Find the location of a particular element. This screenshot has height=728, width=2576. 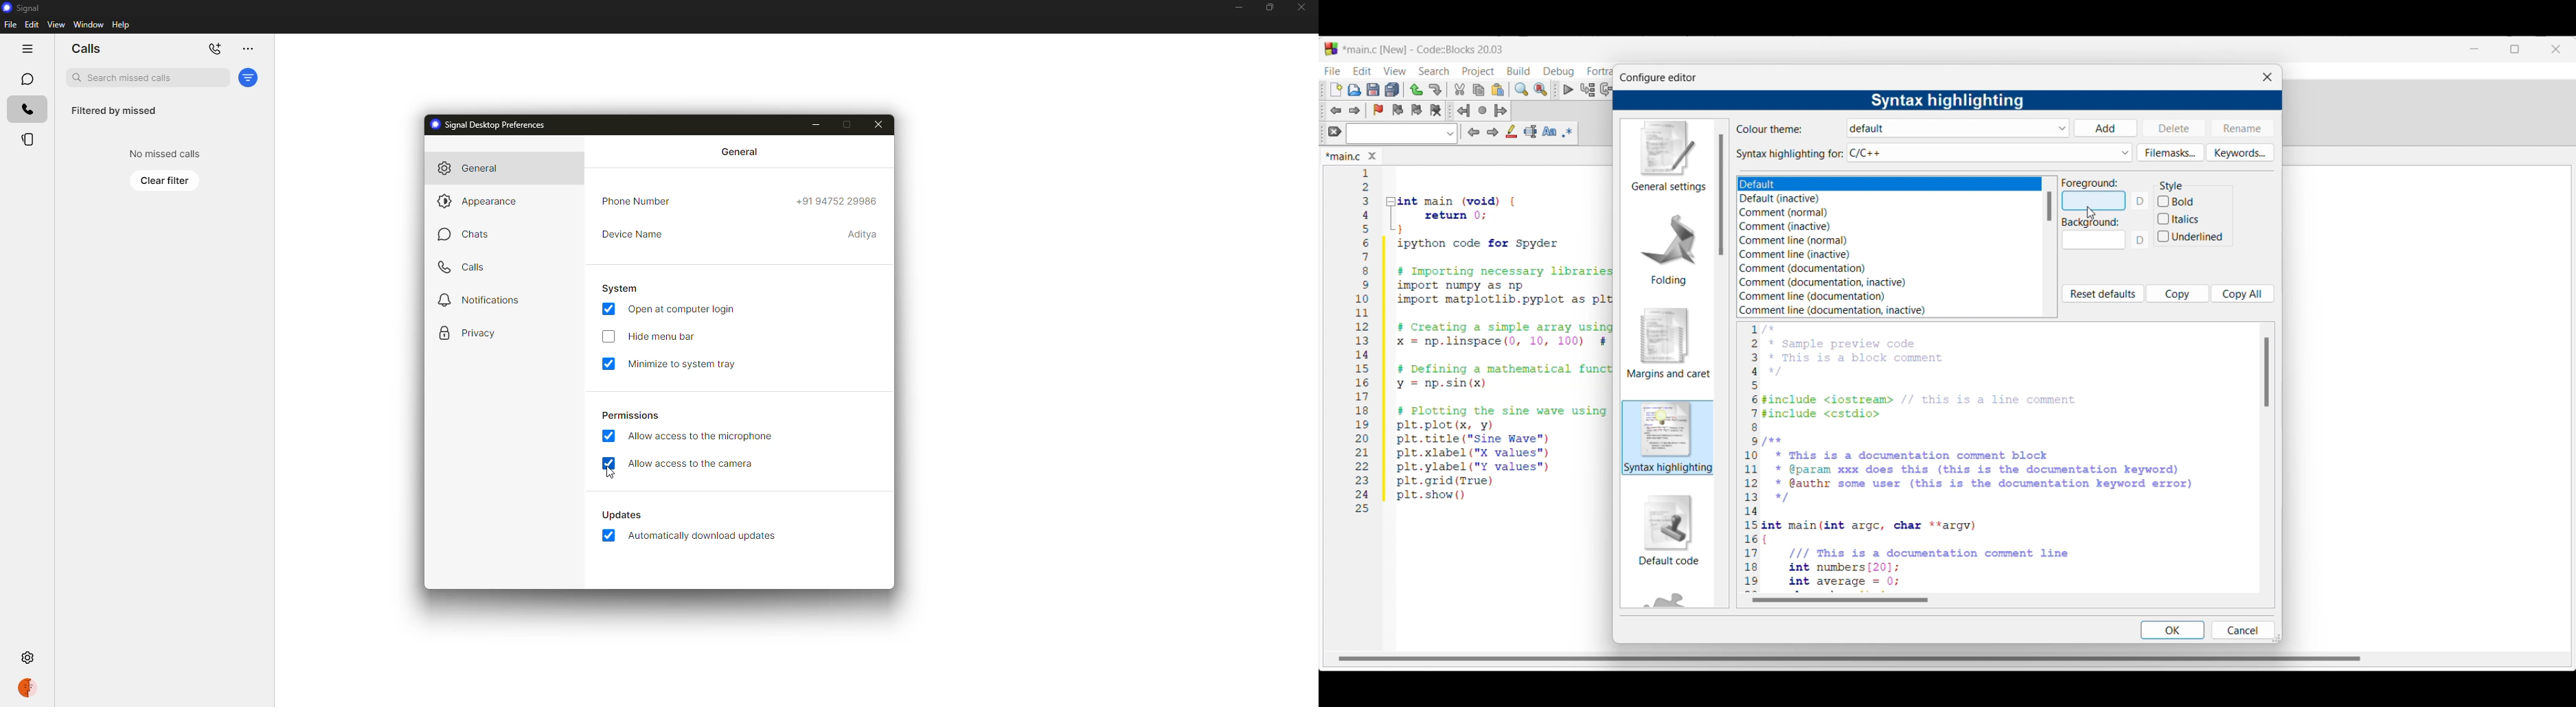

Default code is located at coordinates (1669, 530).